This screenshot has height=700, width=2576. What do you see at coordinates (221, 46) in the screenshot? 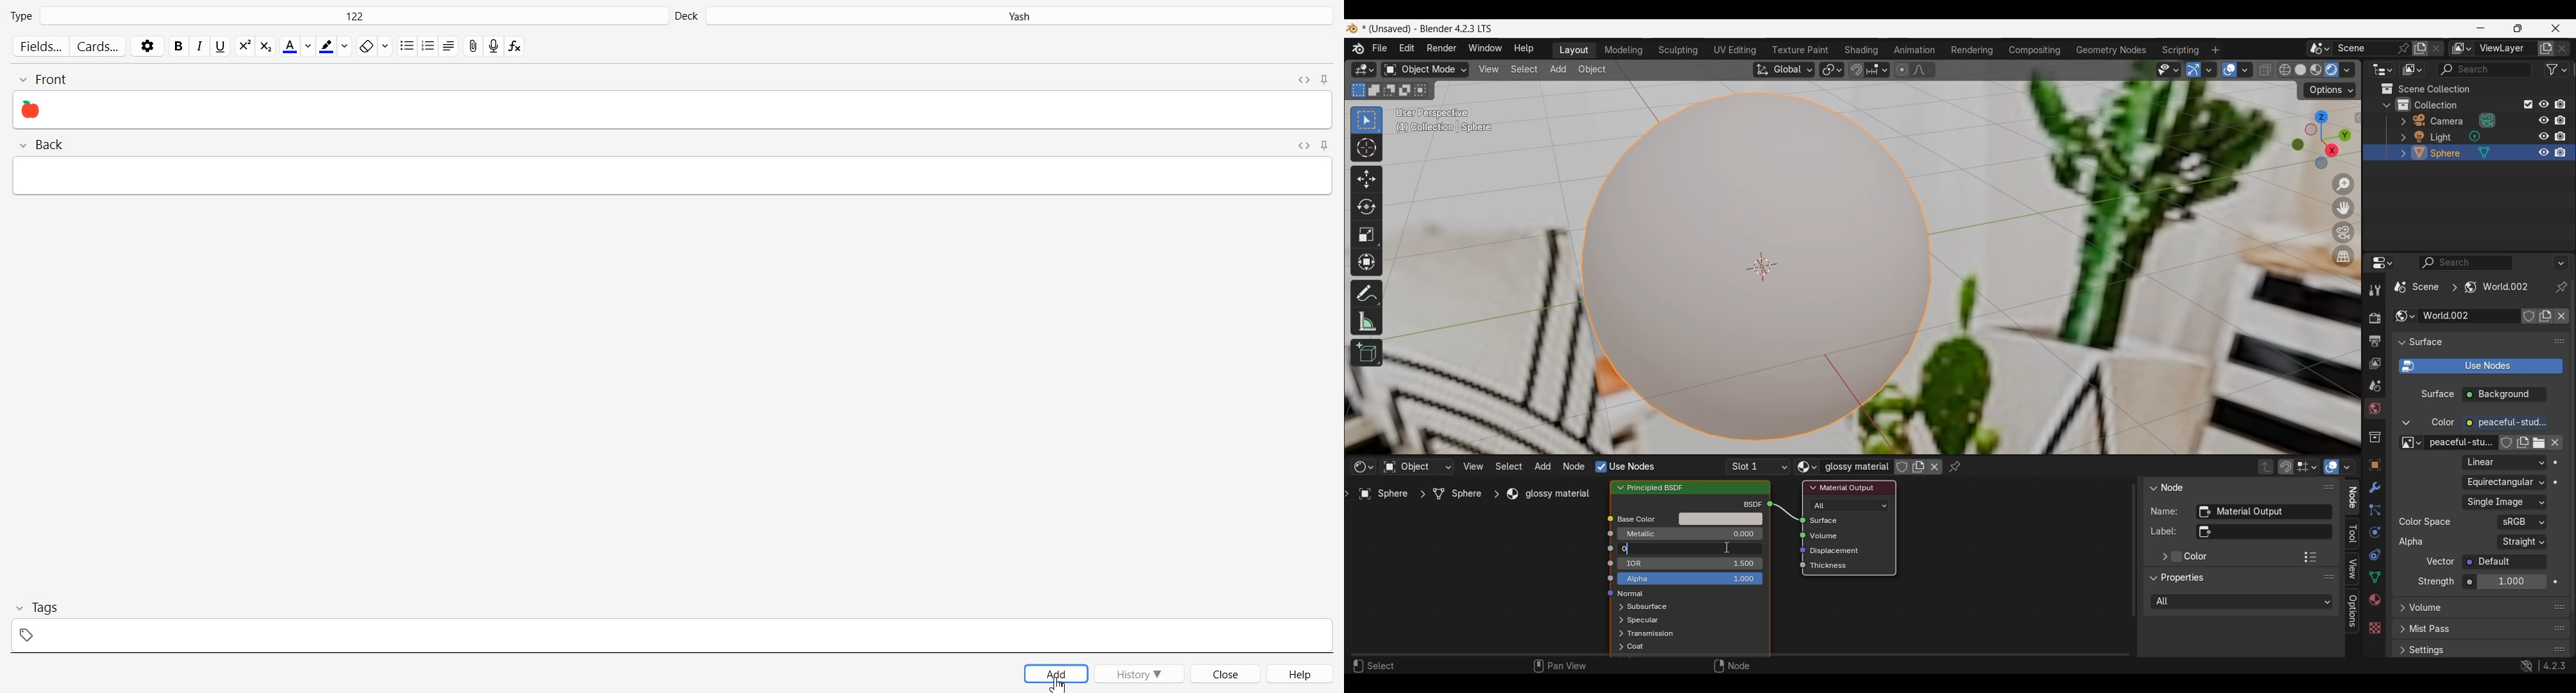
I see `Underline` at bounding box center [221, 46].